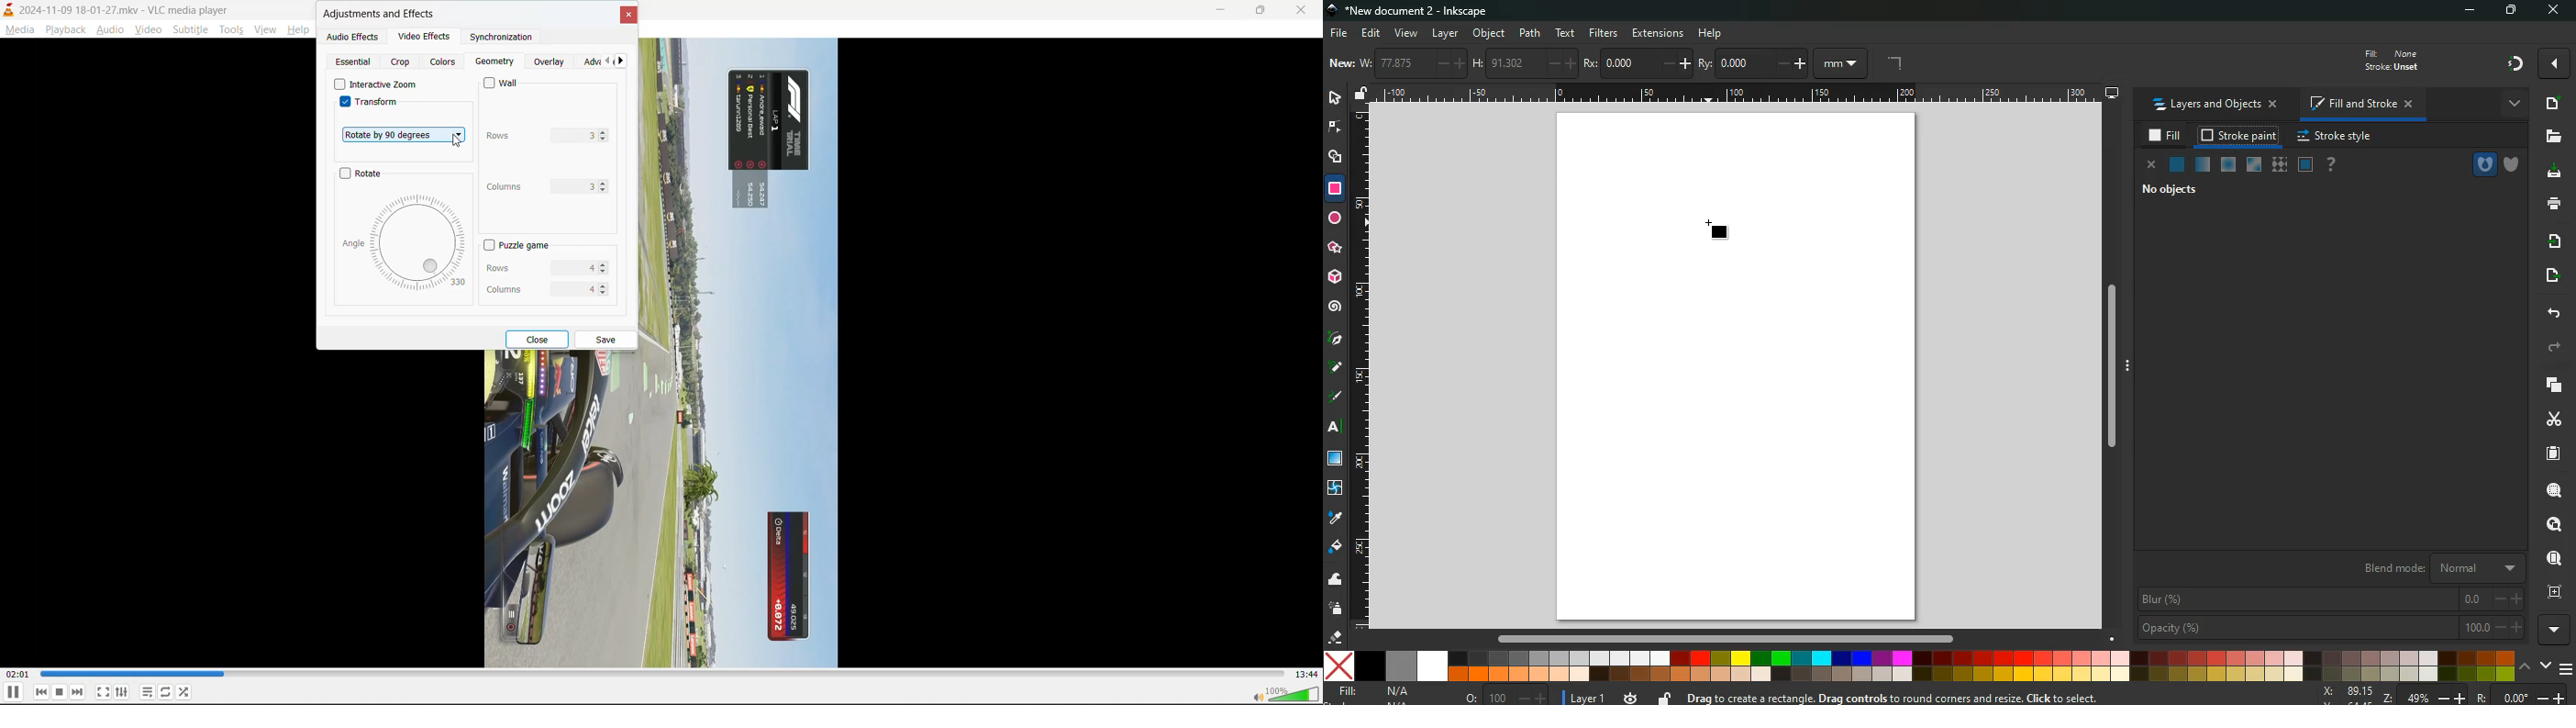  What do you see at coordinates (2552, 453) in the screenshot?
I see `paper` at bounding box center [2552, 453].